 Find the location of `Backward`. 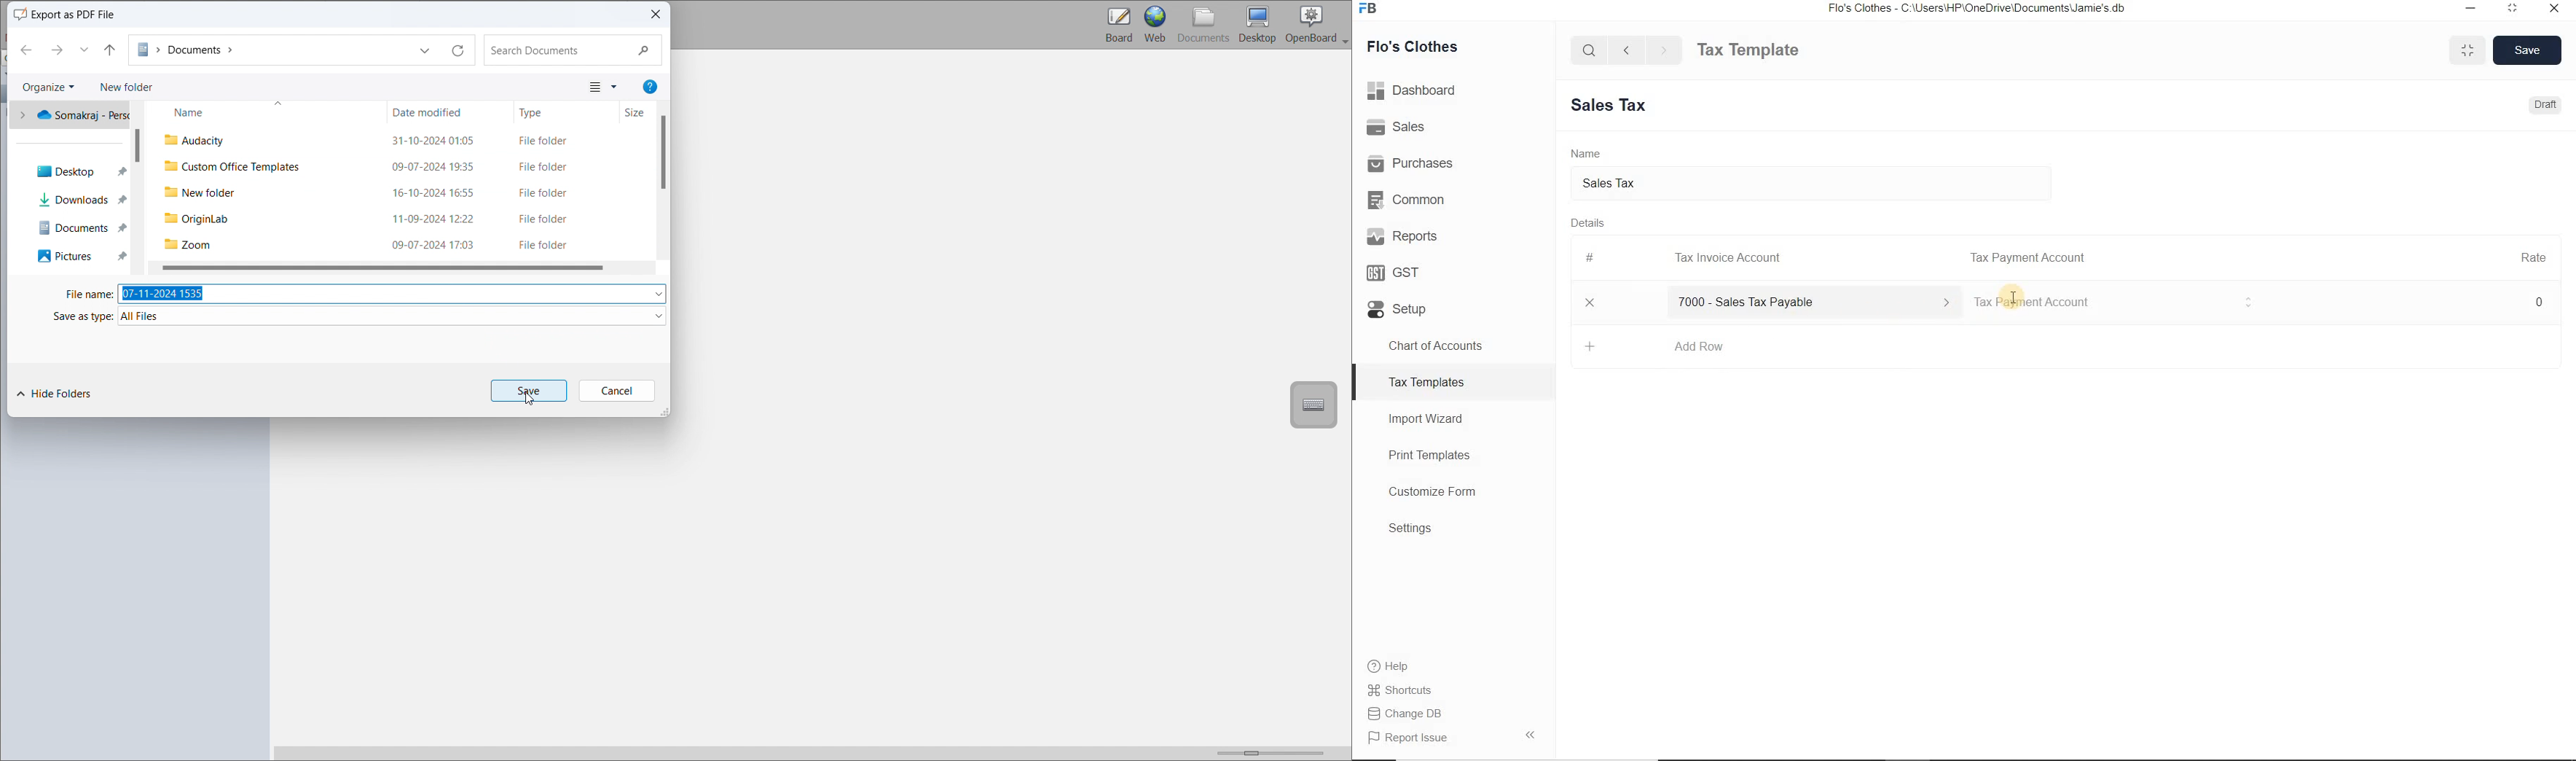

Backward is located at coordinates (1626, 49).